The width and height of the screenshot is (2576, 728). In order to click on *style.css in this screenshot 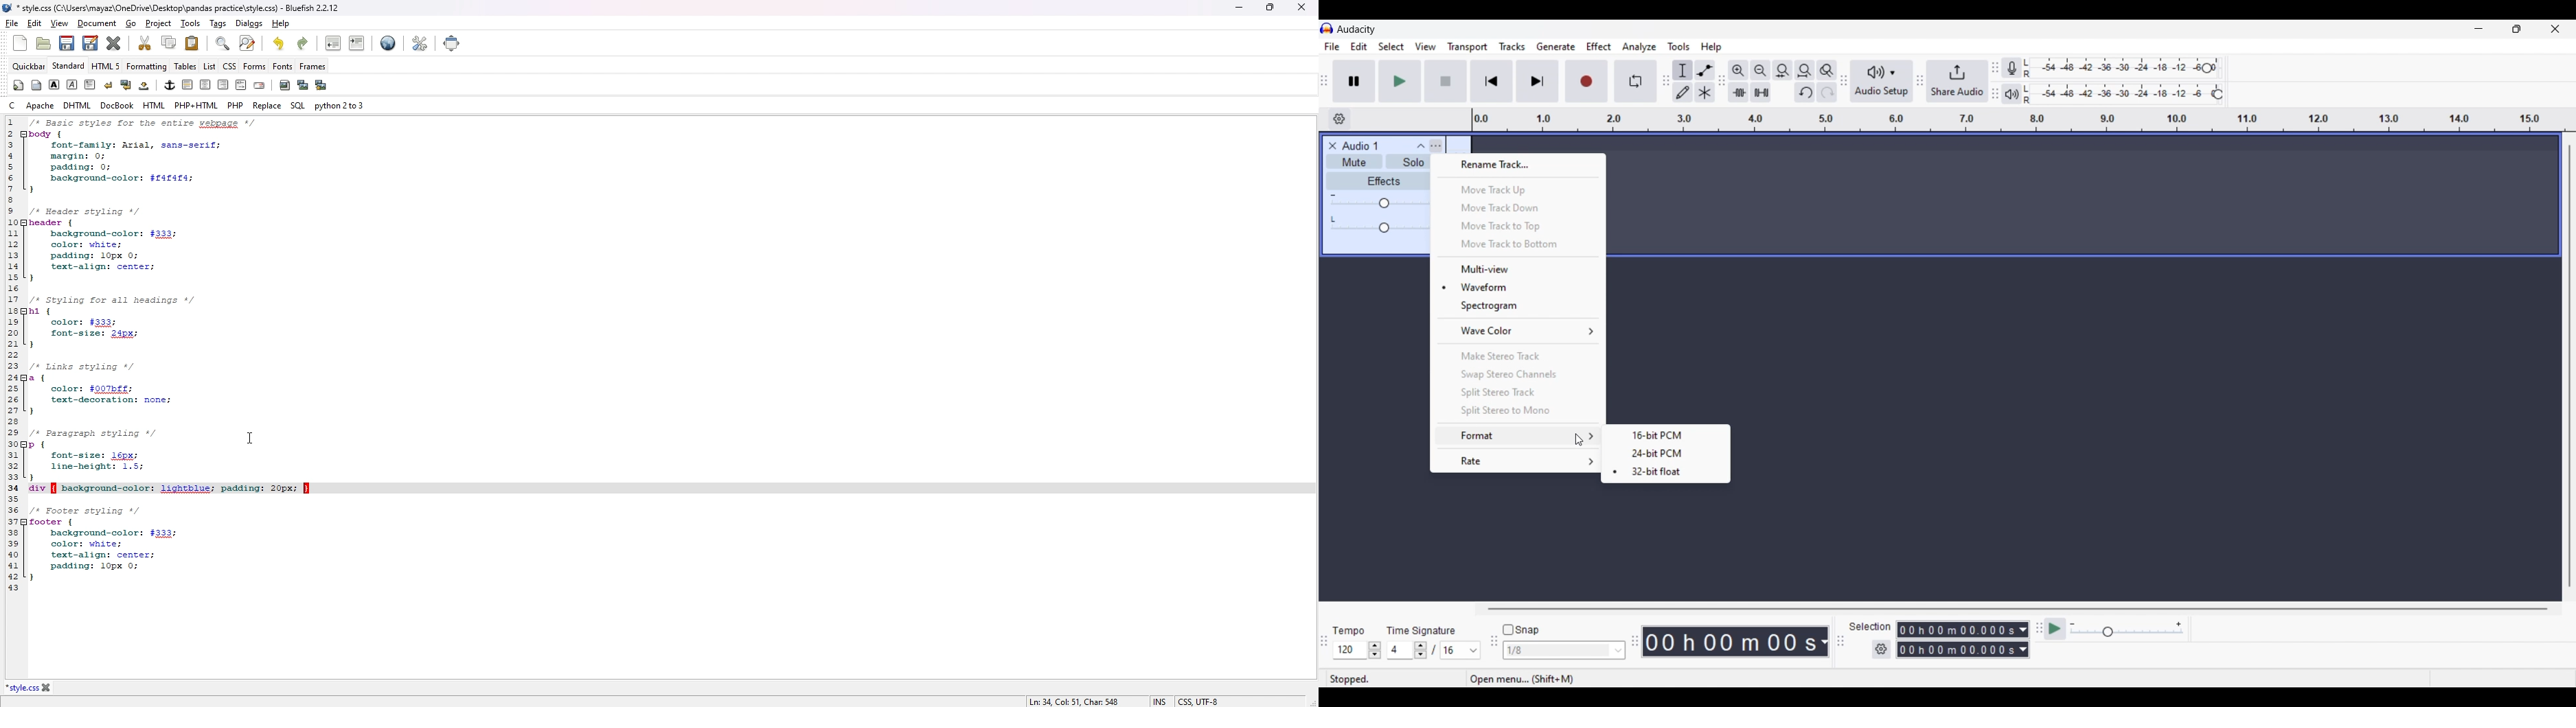, I will do `click(22, 687)`.